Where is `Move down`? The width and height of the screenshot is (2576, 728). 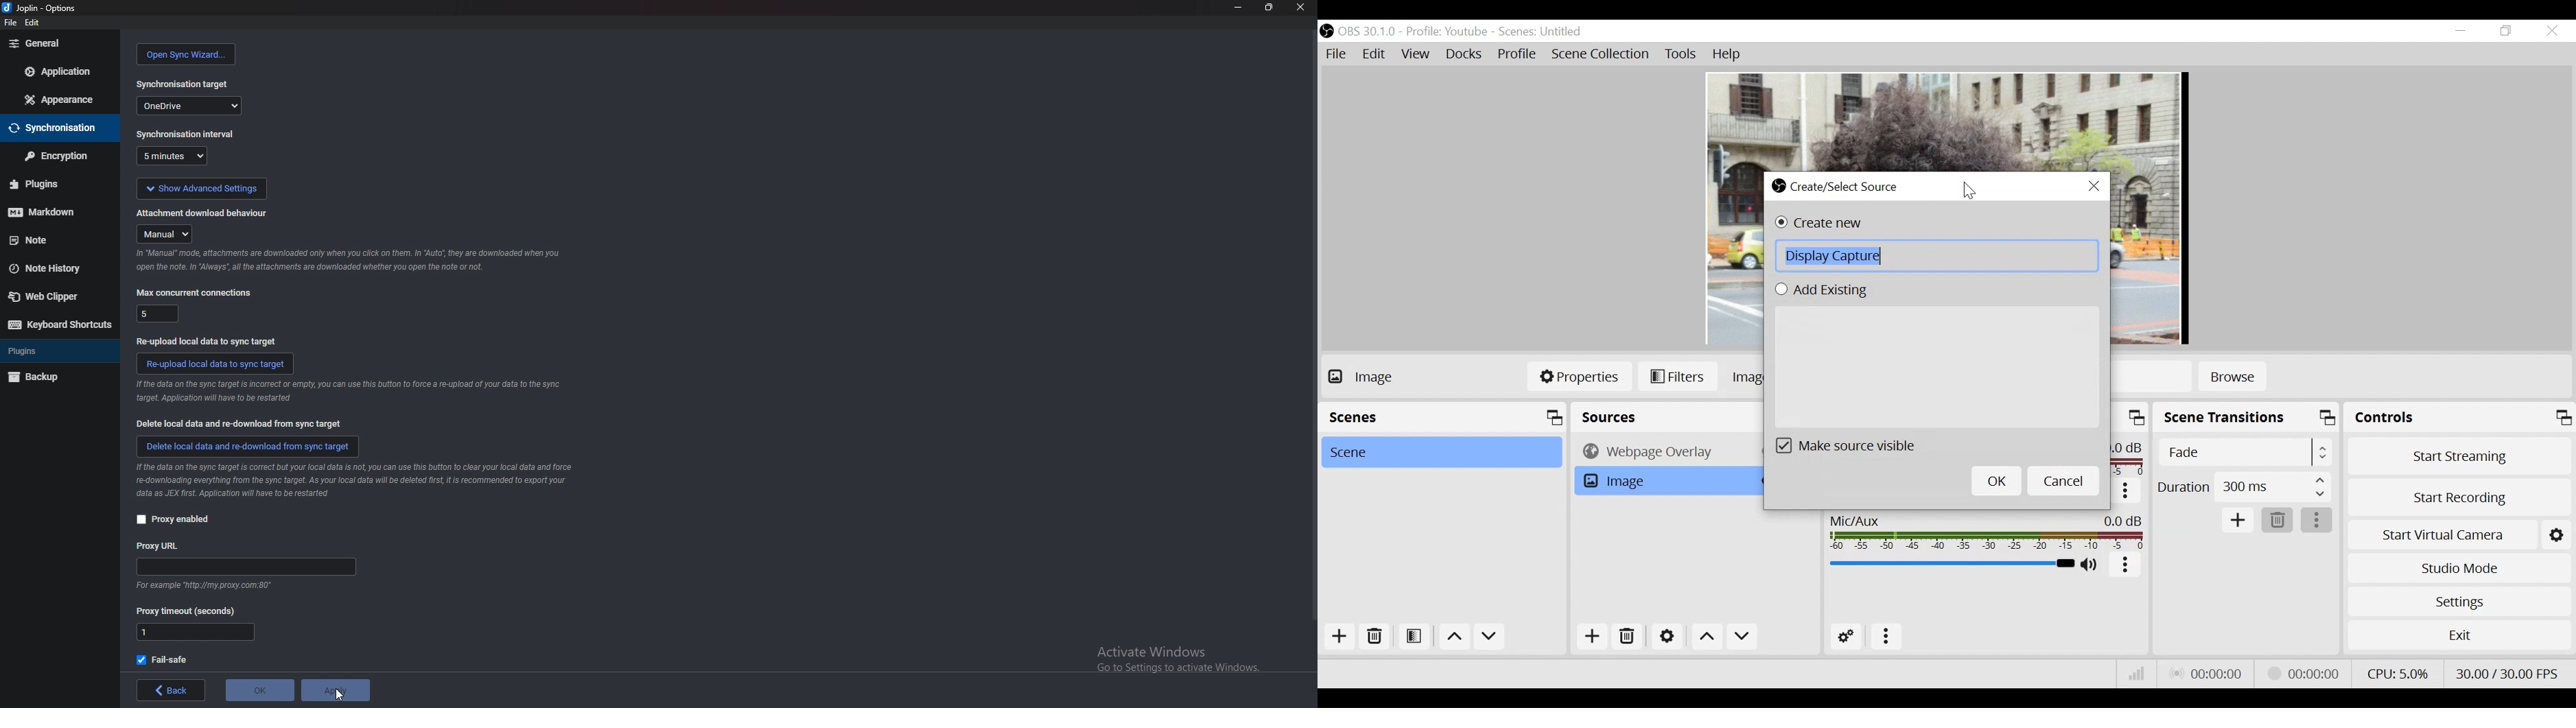
Move down is located at coordinates (1742, 636).